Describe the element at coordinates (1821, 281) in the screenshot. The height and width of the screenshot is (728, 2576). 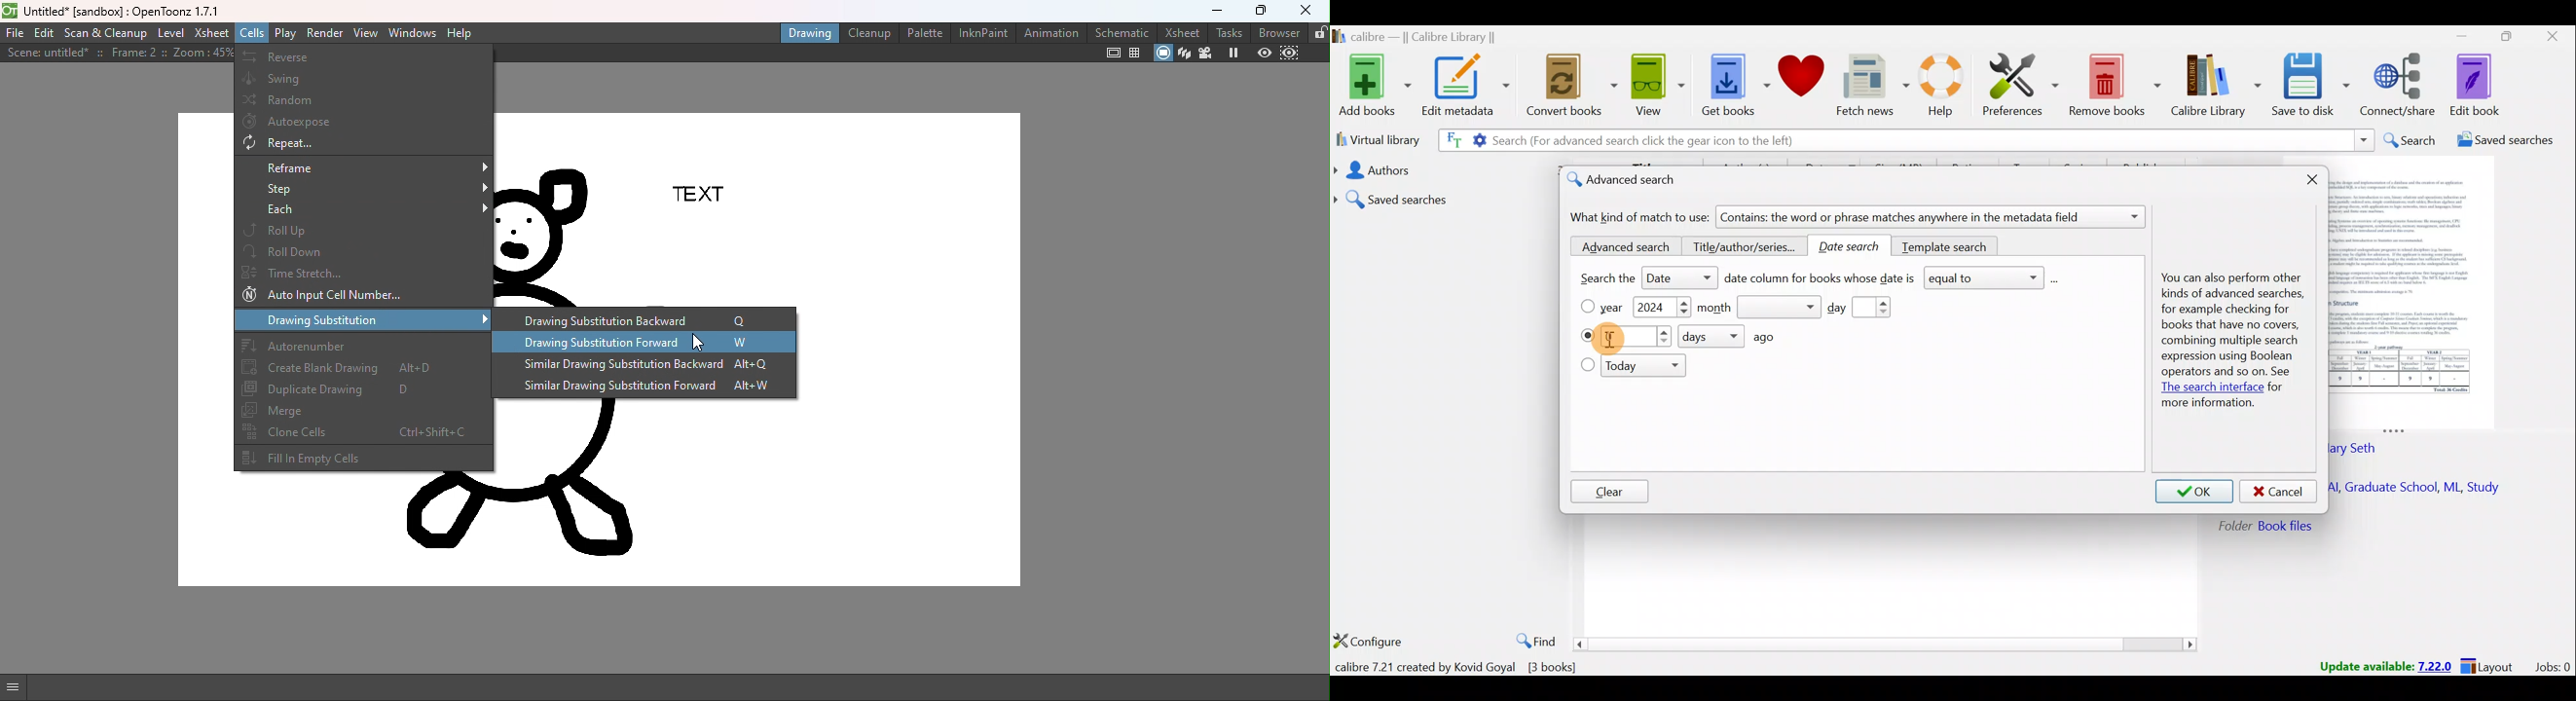
I see `Date column for books whose date is` at that location.